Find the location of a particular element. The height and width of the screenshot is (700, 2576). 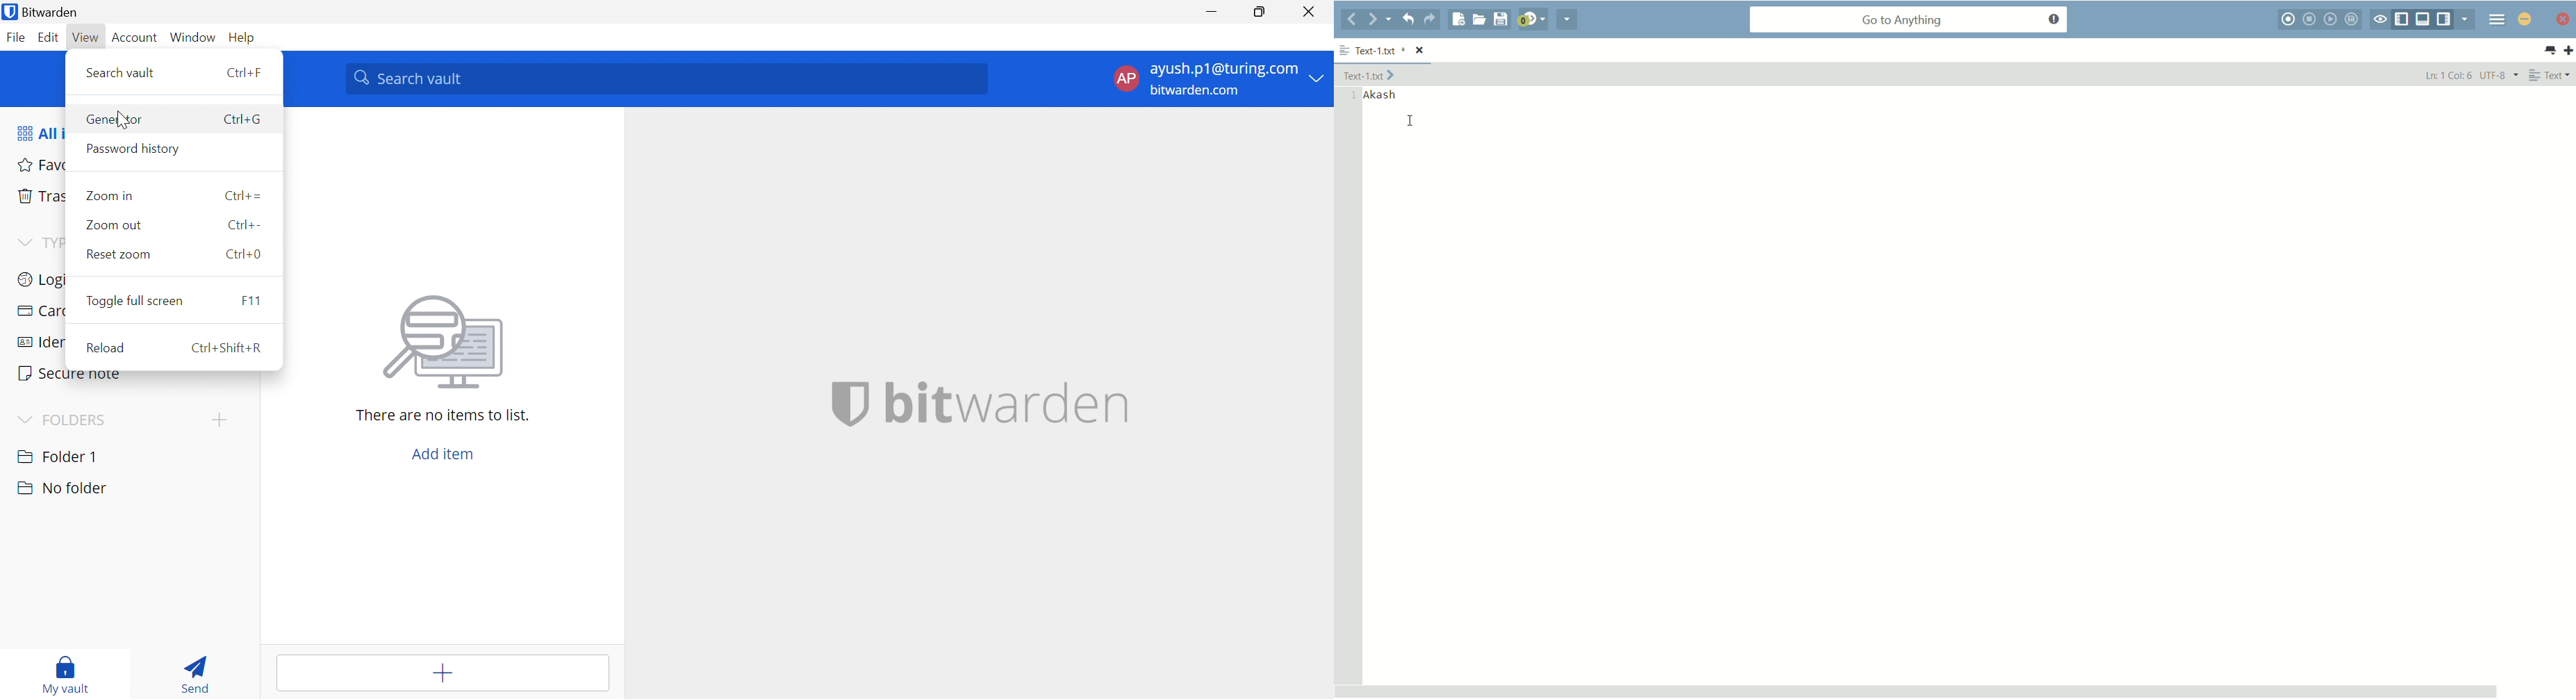

Ctrl+= is located at coordinates (242, 195).